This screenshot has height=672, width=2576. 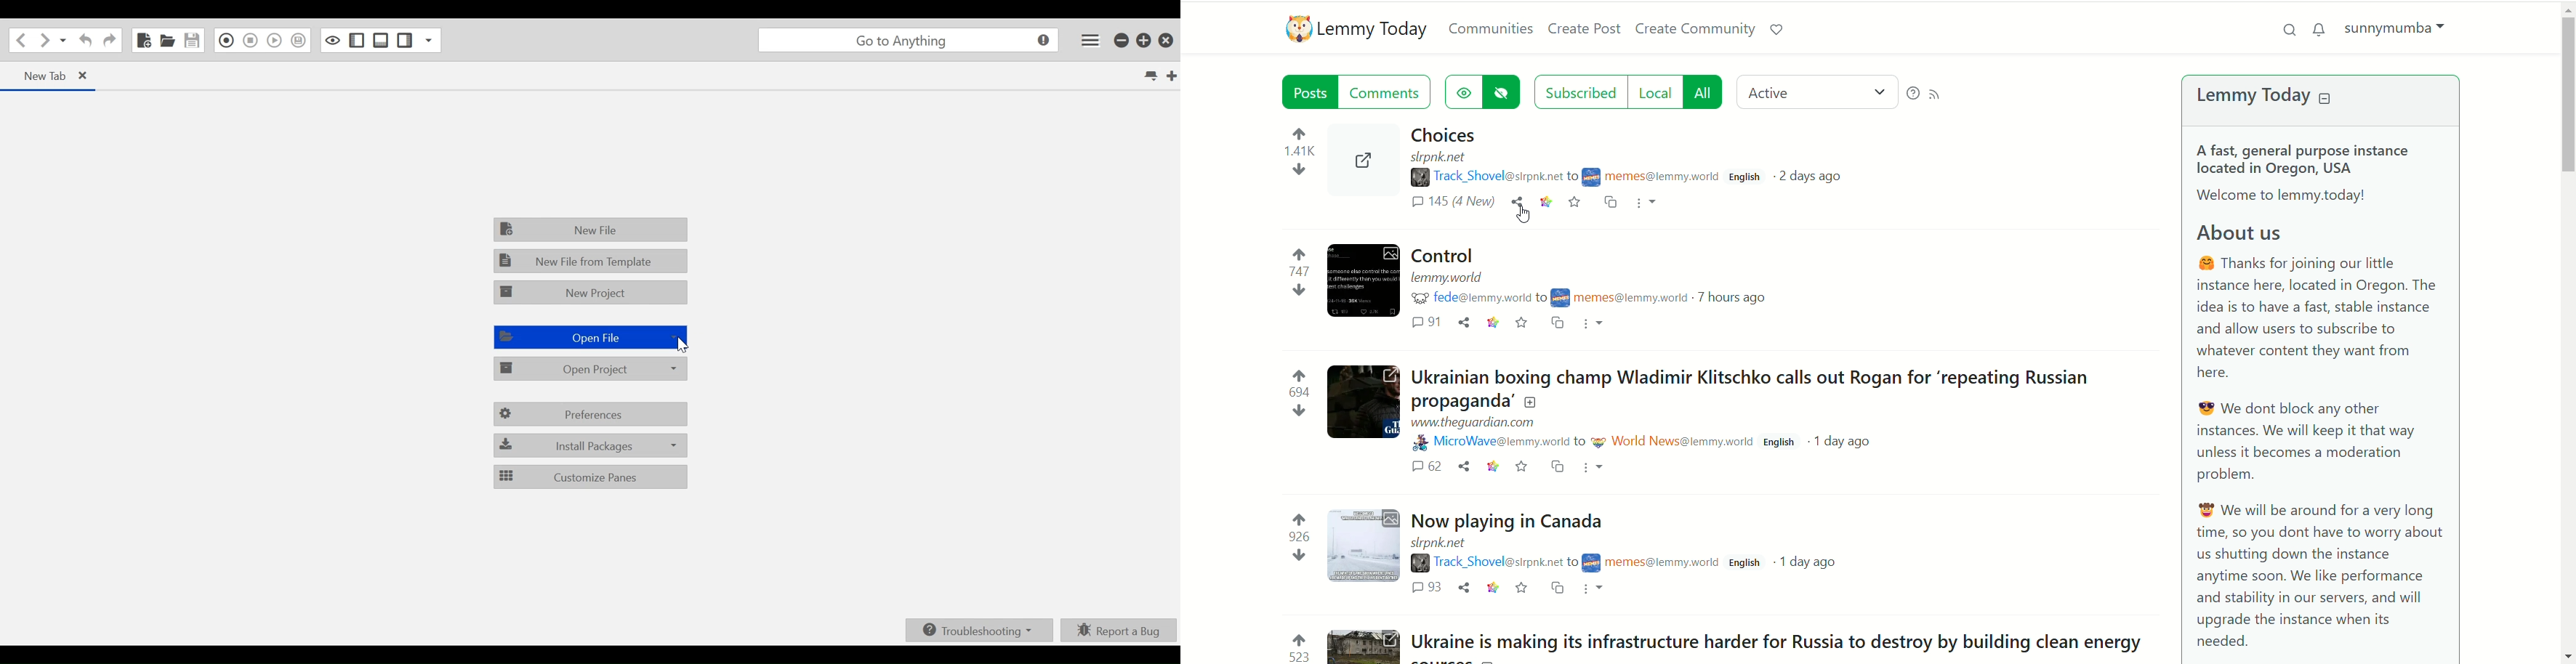 I want to click on cross post, so click(x=1558, y=466).